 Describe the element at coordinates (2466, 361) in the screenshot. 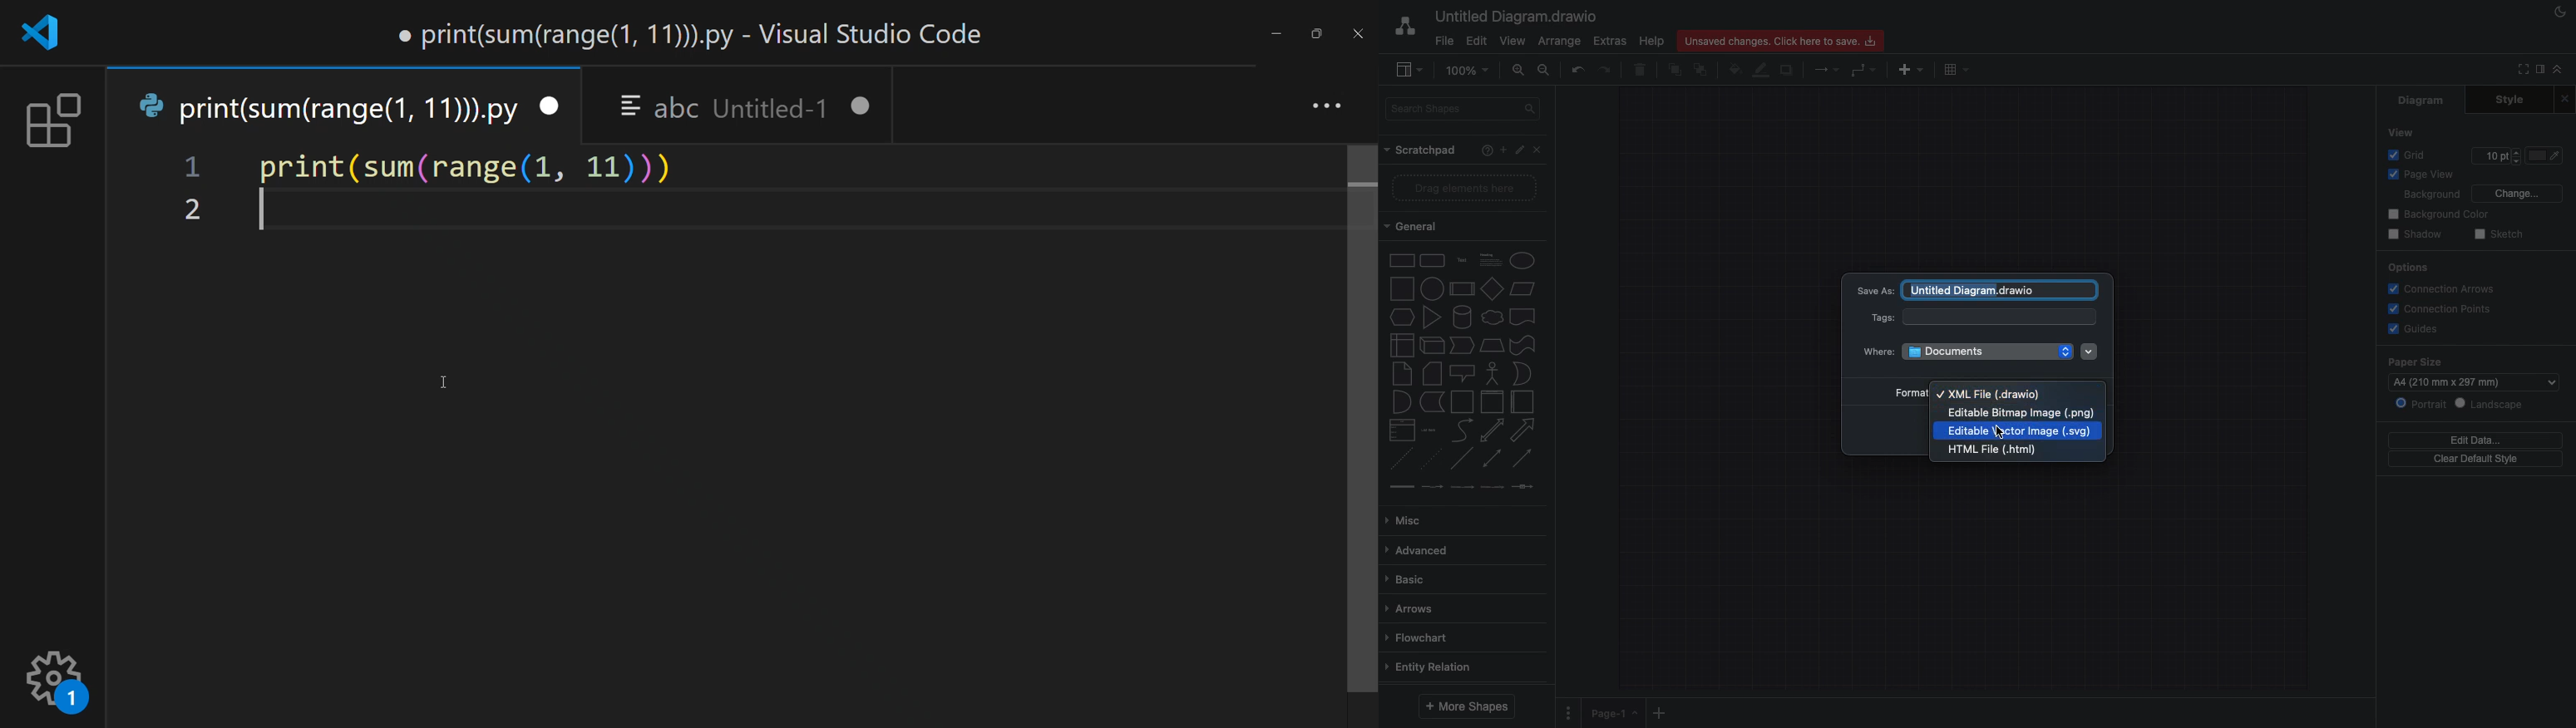

I see `Paper size` at that location.